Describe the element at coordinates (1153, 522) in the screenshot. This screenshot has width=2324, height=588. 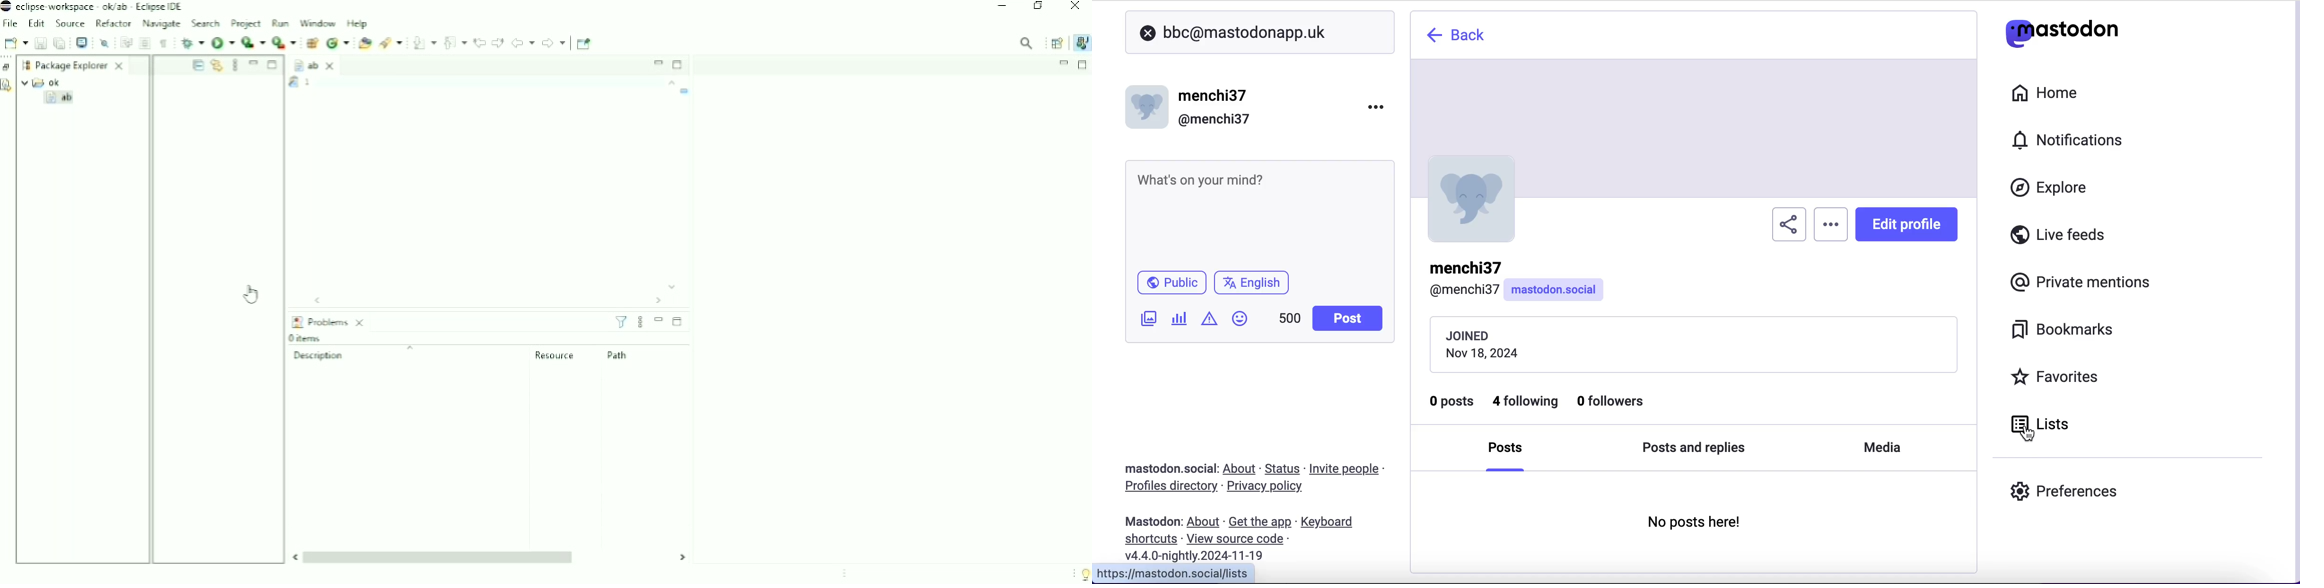
I see `mastodon` at that location.